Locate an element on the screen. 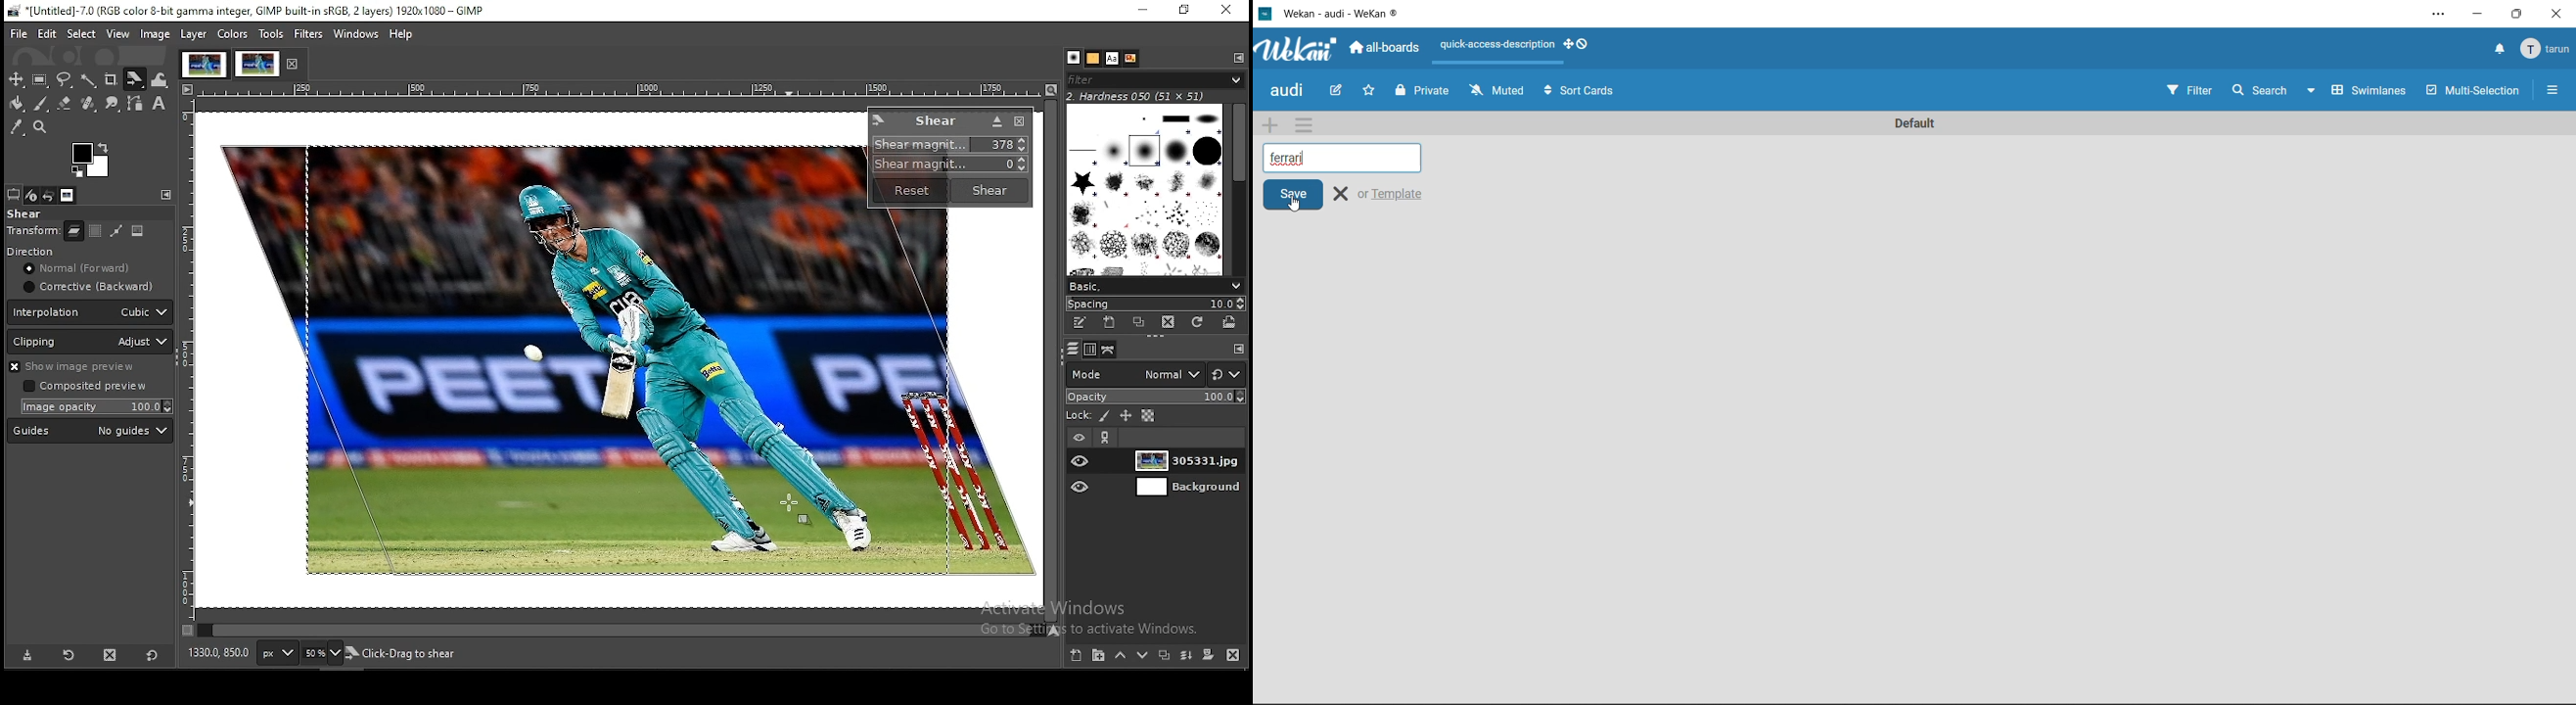 The width and height of the screenshot is (2576, 728). delete layer is located at coordinates (1234, 655).